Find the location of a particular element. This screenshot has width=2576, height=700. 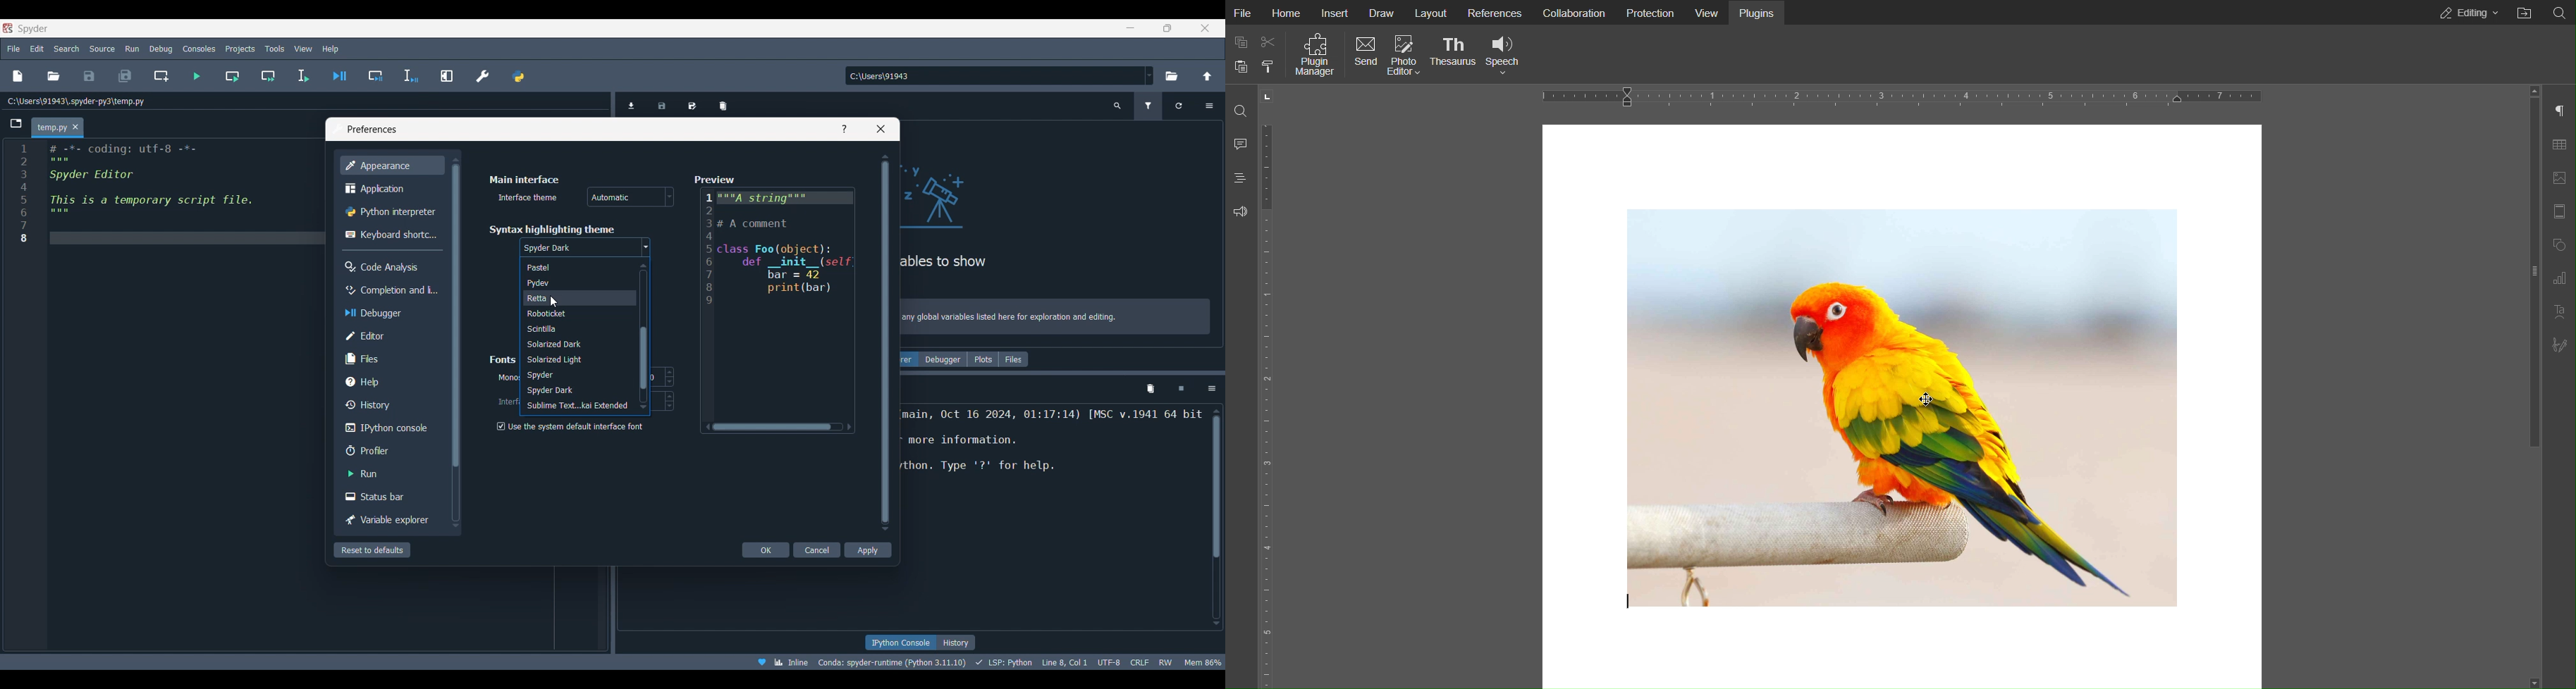

Profiler is located at coordinates (391, 450).